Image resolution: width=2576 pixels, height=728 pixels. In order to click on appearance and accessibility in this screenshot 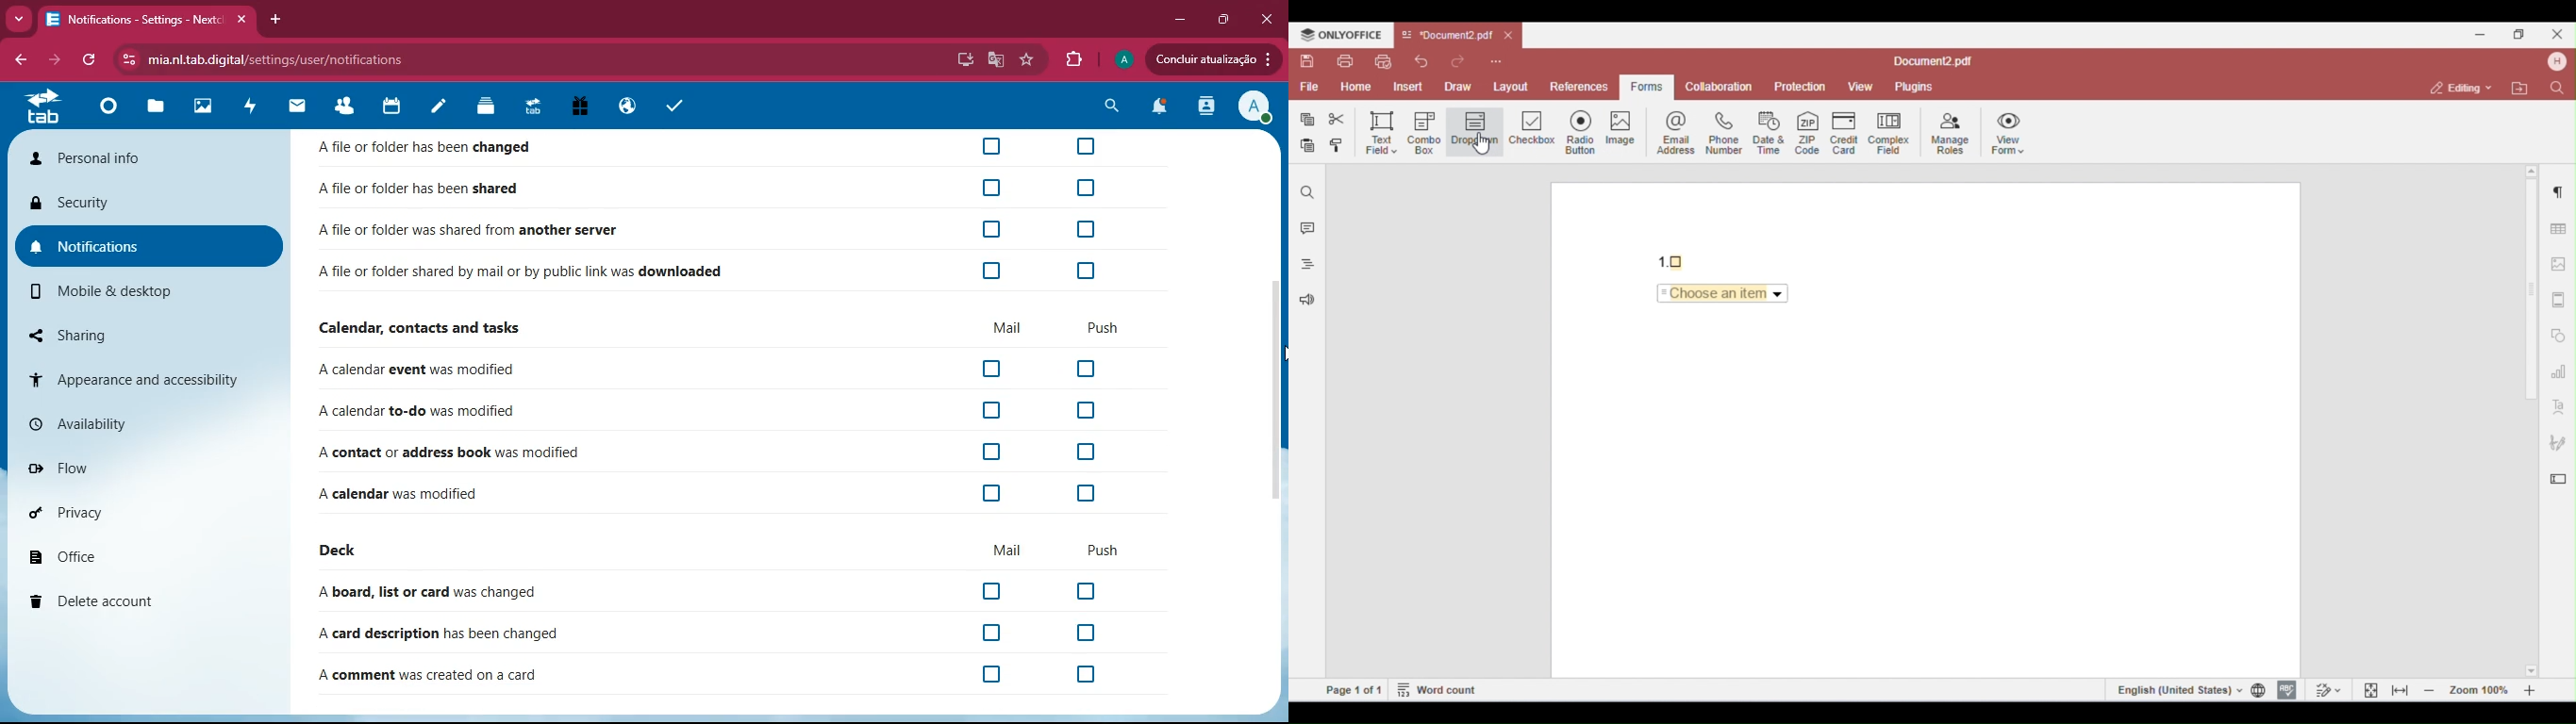, I will do `click(148, 375)`.